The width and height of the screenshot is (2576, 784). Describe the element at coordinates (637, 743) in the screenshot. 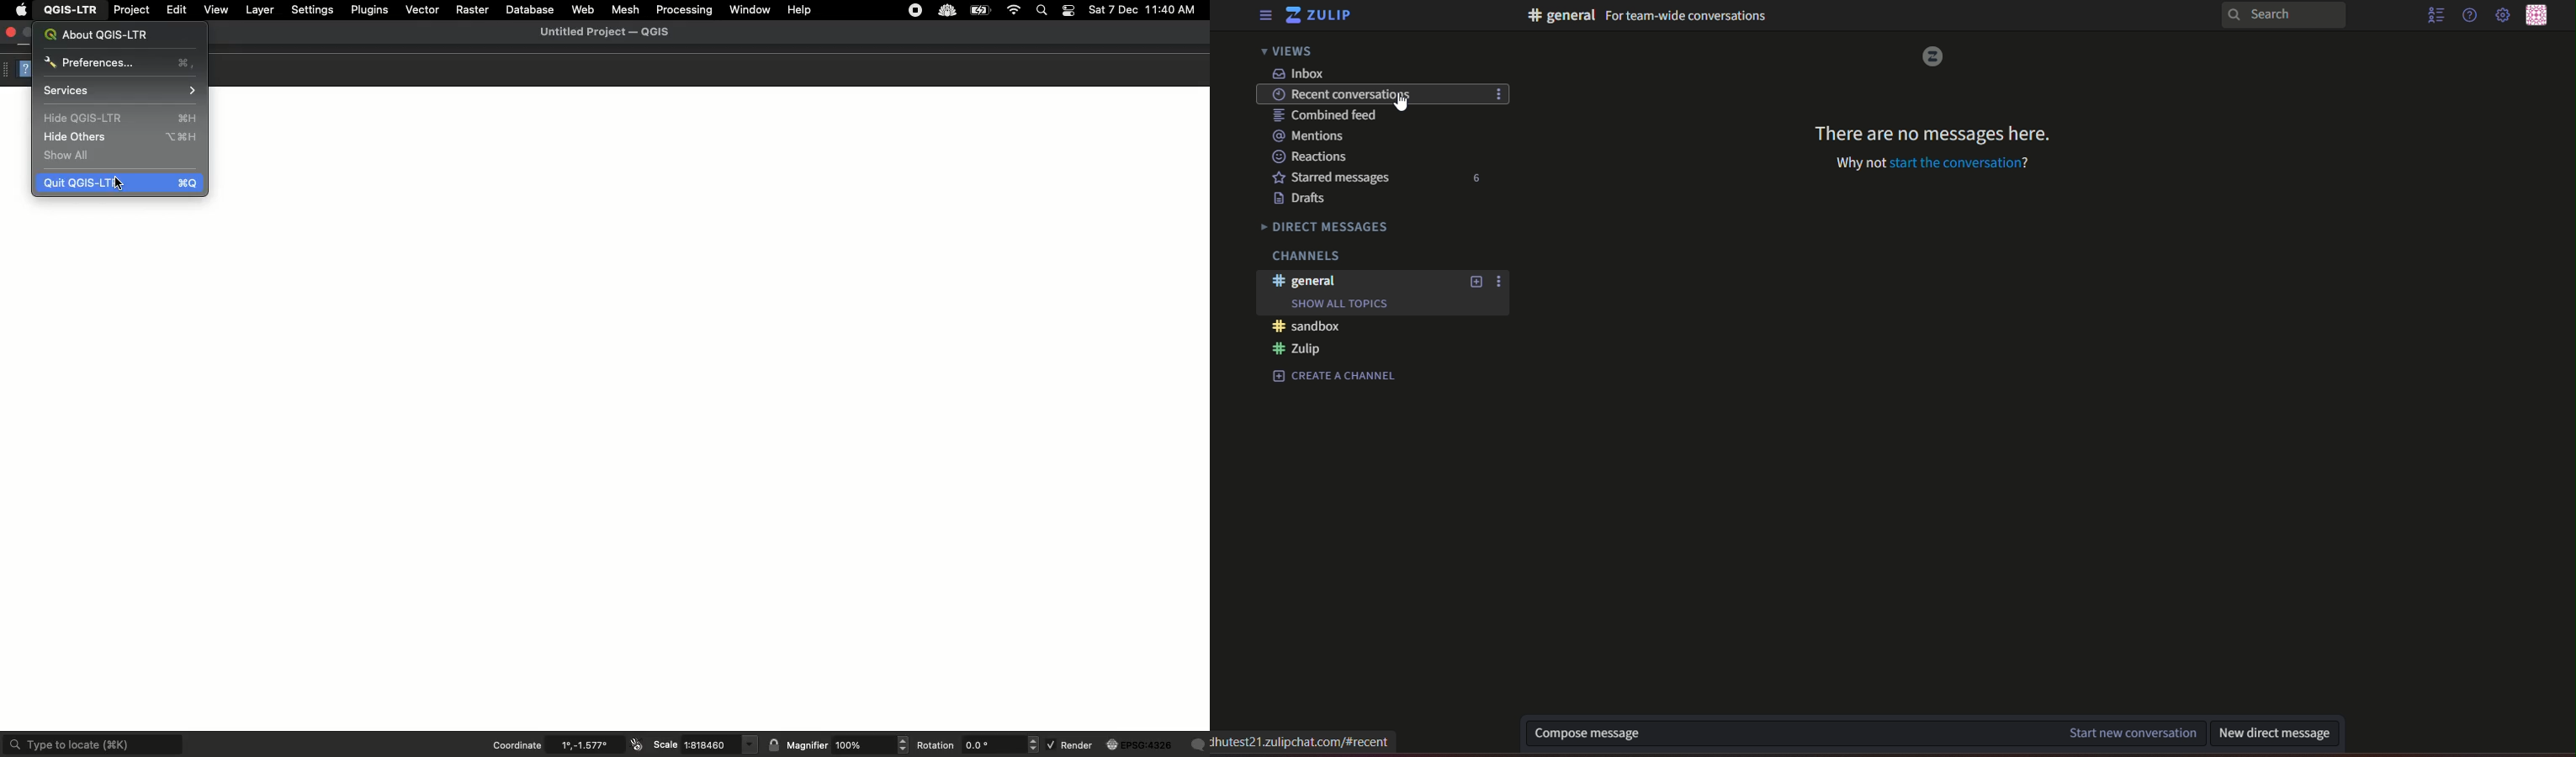

I see `emblem` at that location.